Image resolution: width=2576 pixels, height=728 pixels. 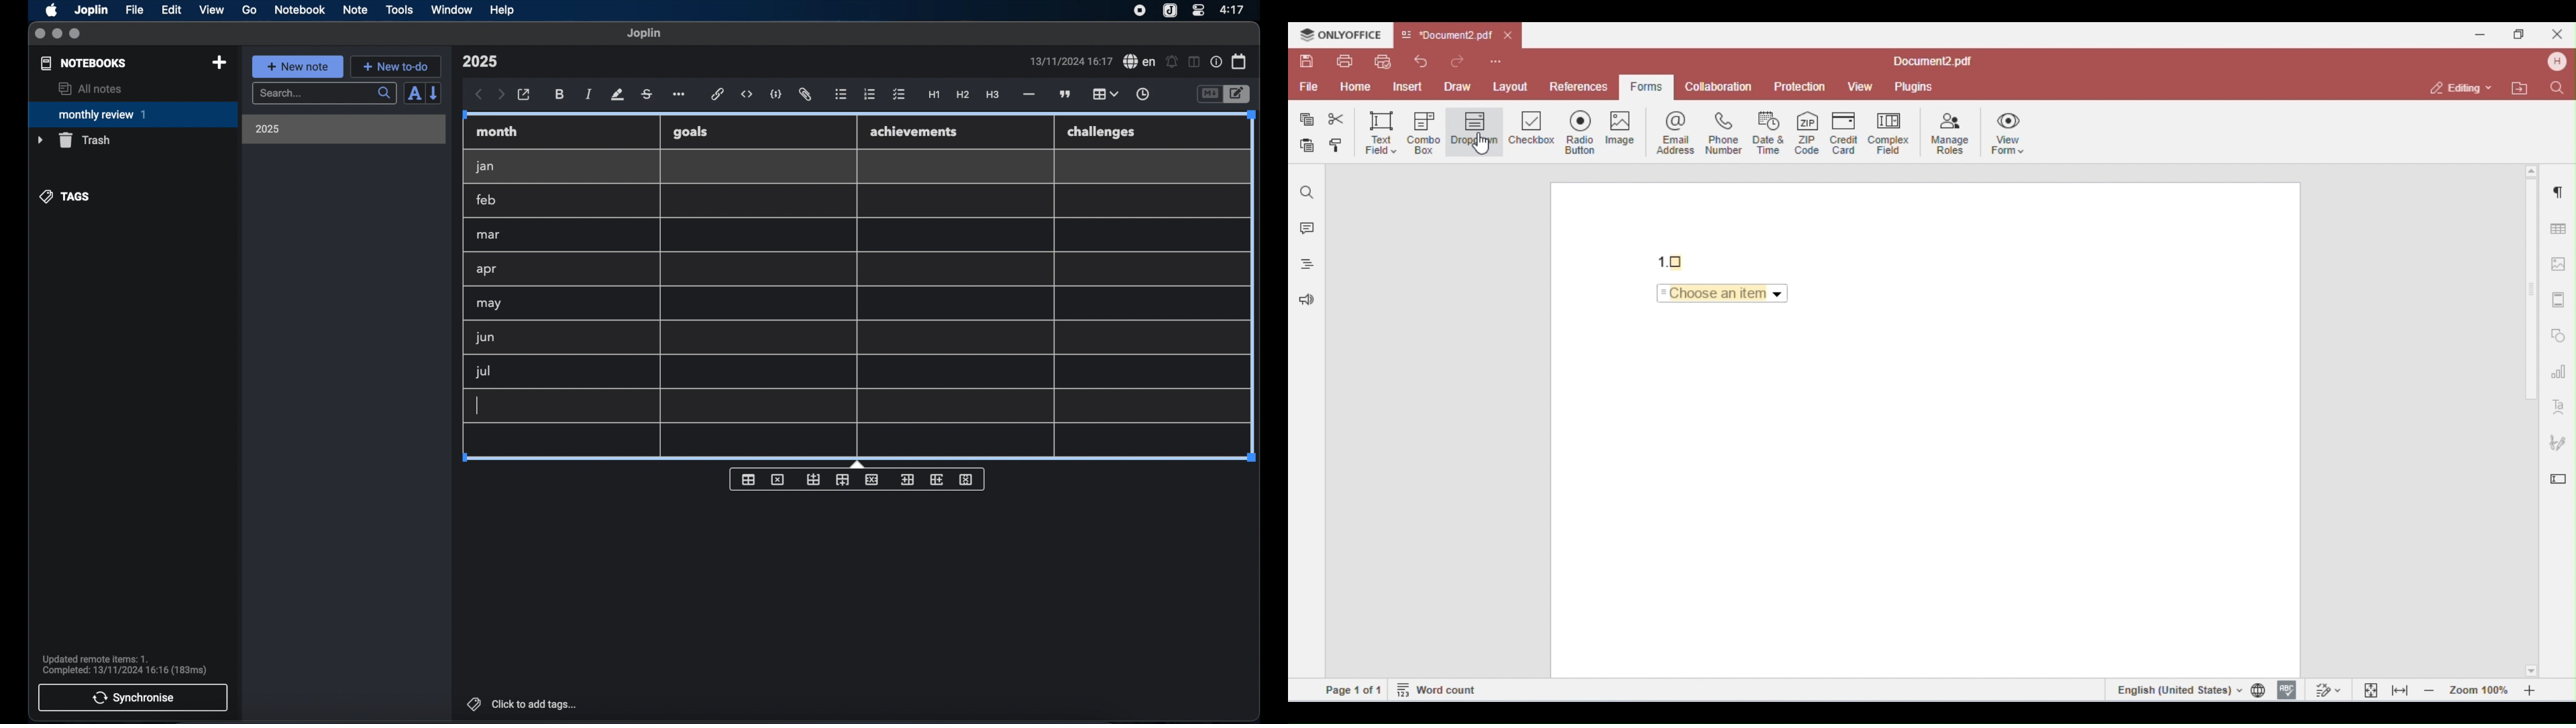 What do you see at coordinates (268, 129) in the screenshot?
I see `2025` at bounding box center [268, 129].